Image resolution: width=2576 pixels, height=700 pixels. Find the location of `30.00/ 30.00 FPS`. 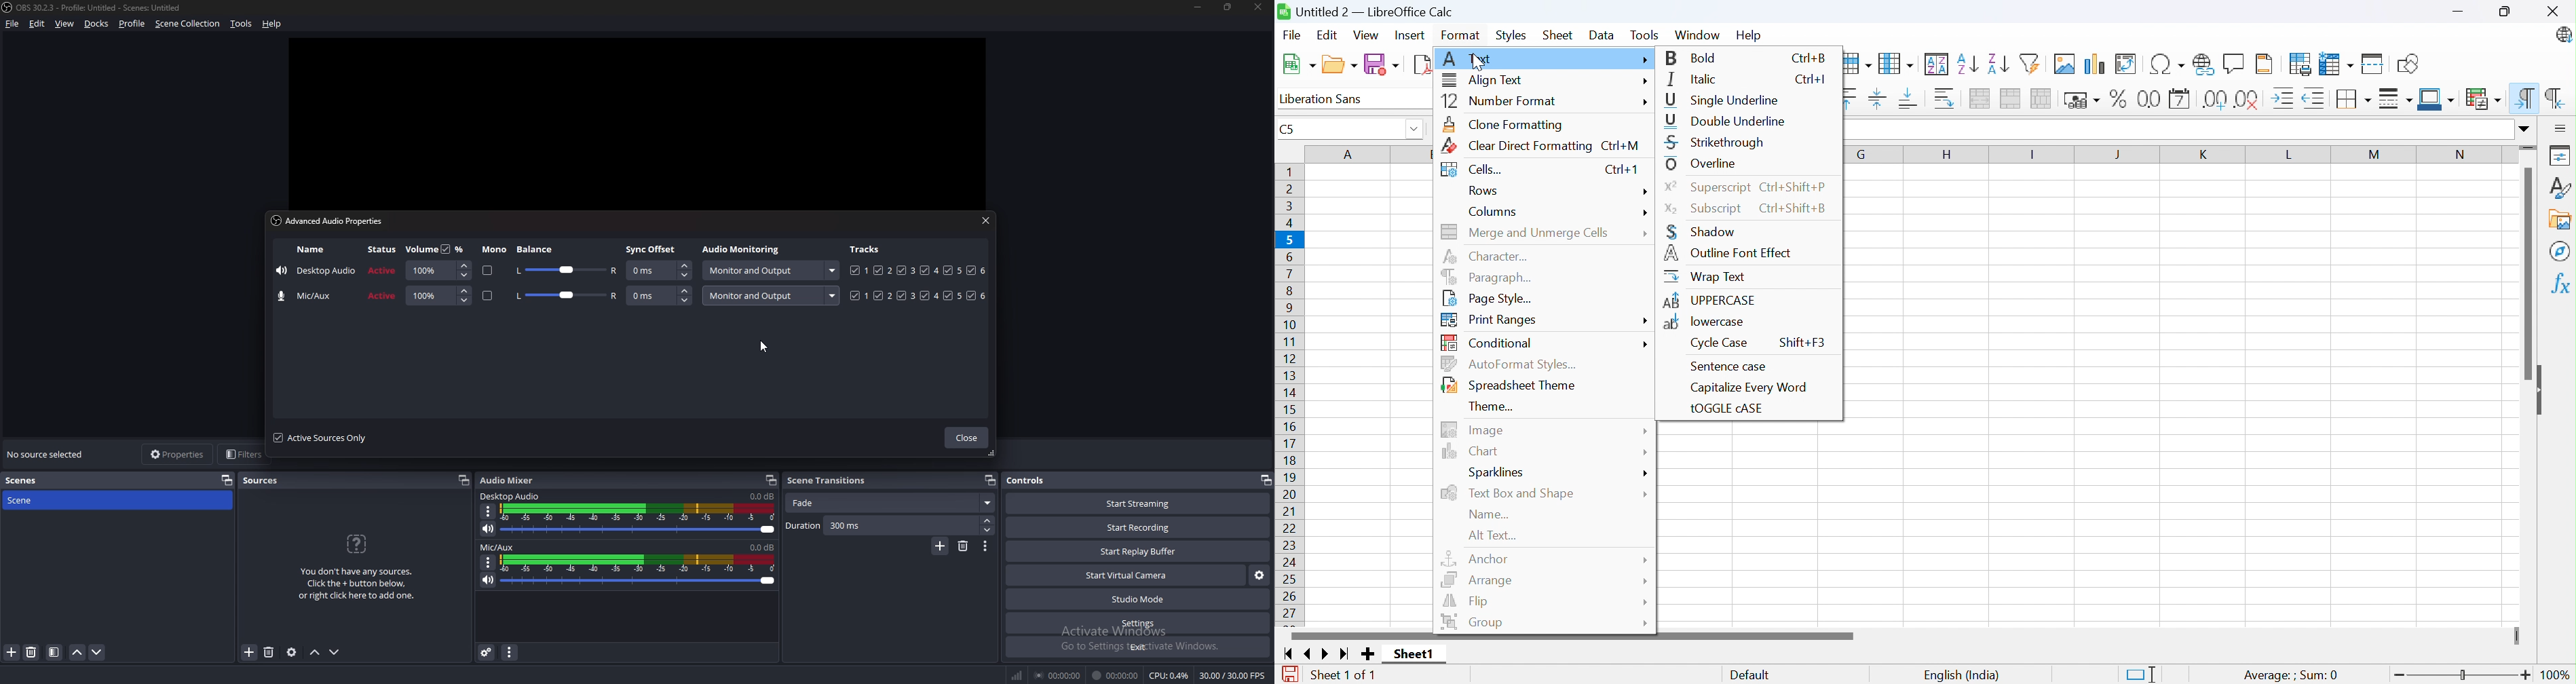

30.00/ 30.00 FPS is located at coordinates (1235, 675).